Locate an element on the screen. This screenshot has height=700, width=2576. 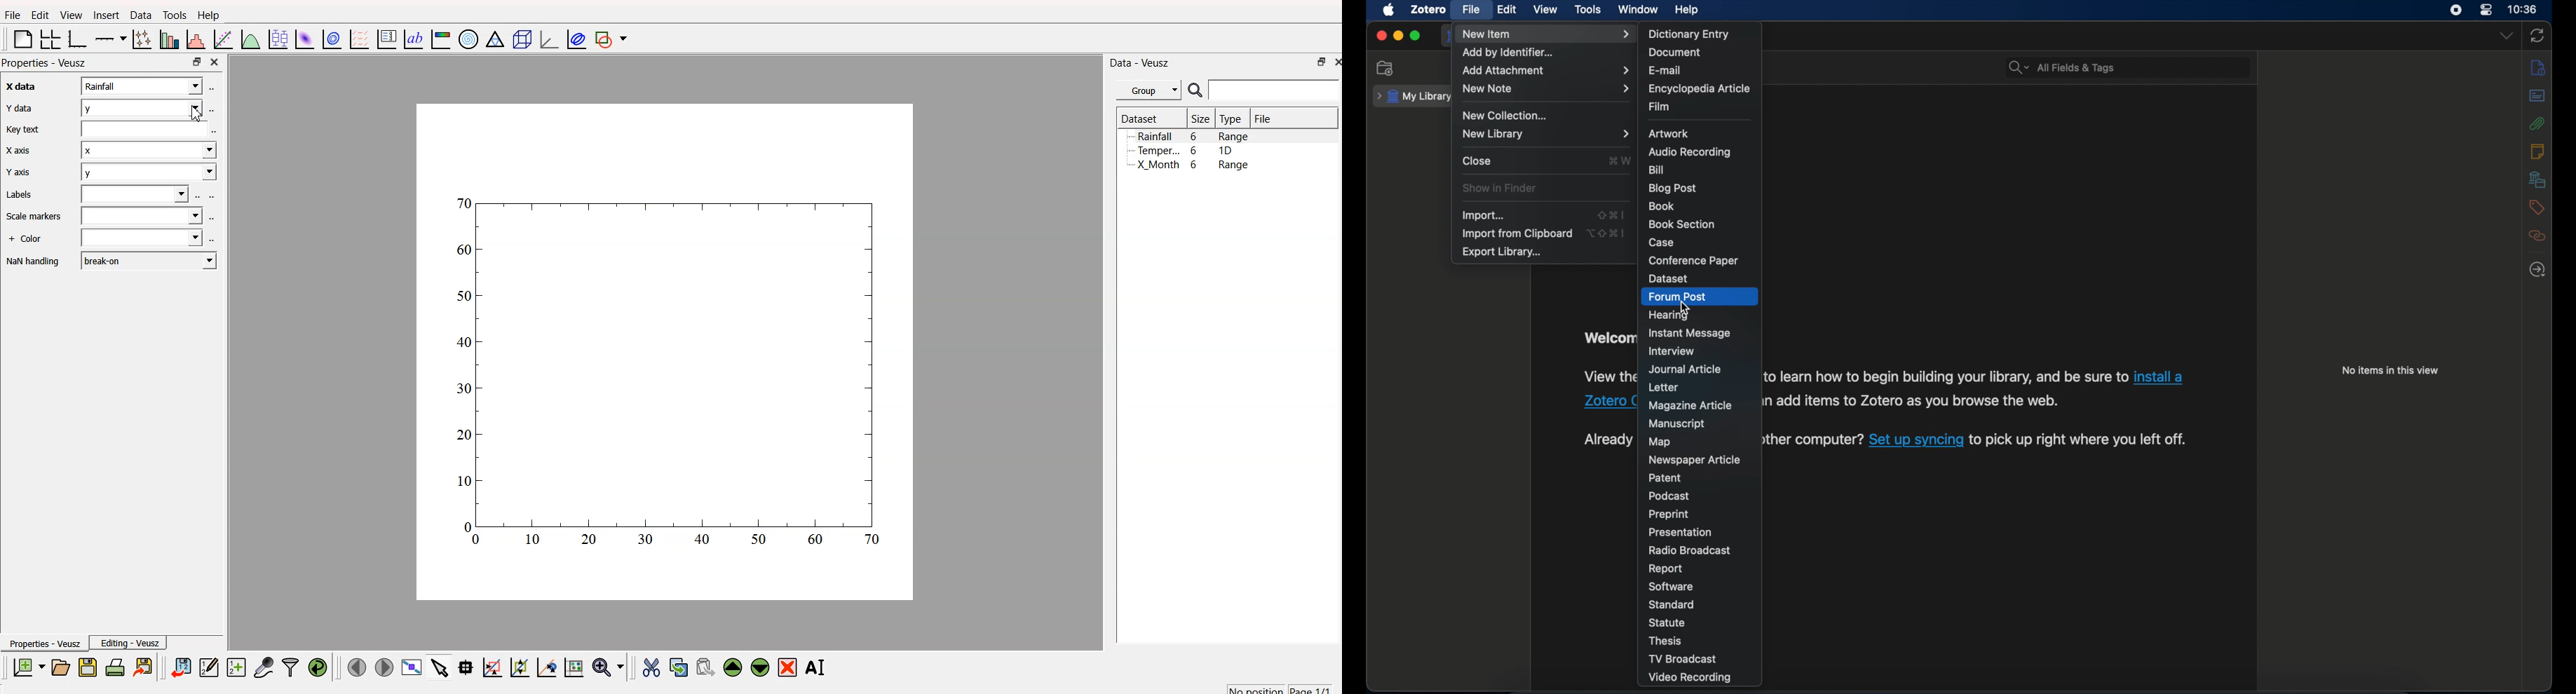
newspaper article is located at coordinates (1694, 459).